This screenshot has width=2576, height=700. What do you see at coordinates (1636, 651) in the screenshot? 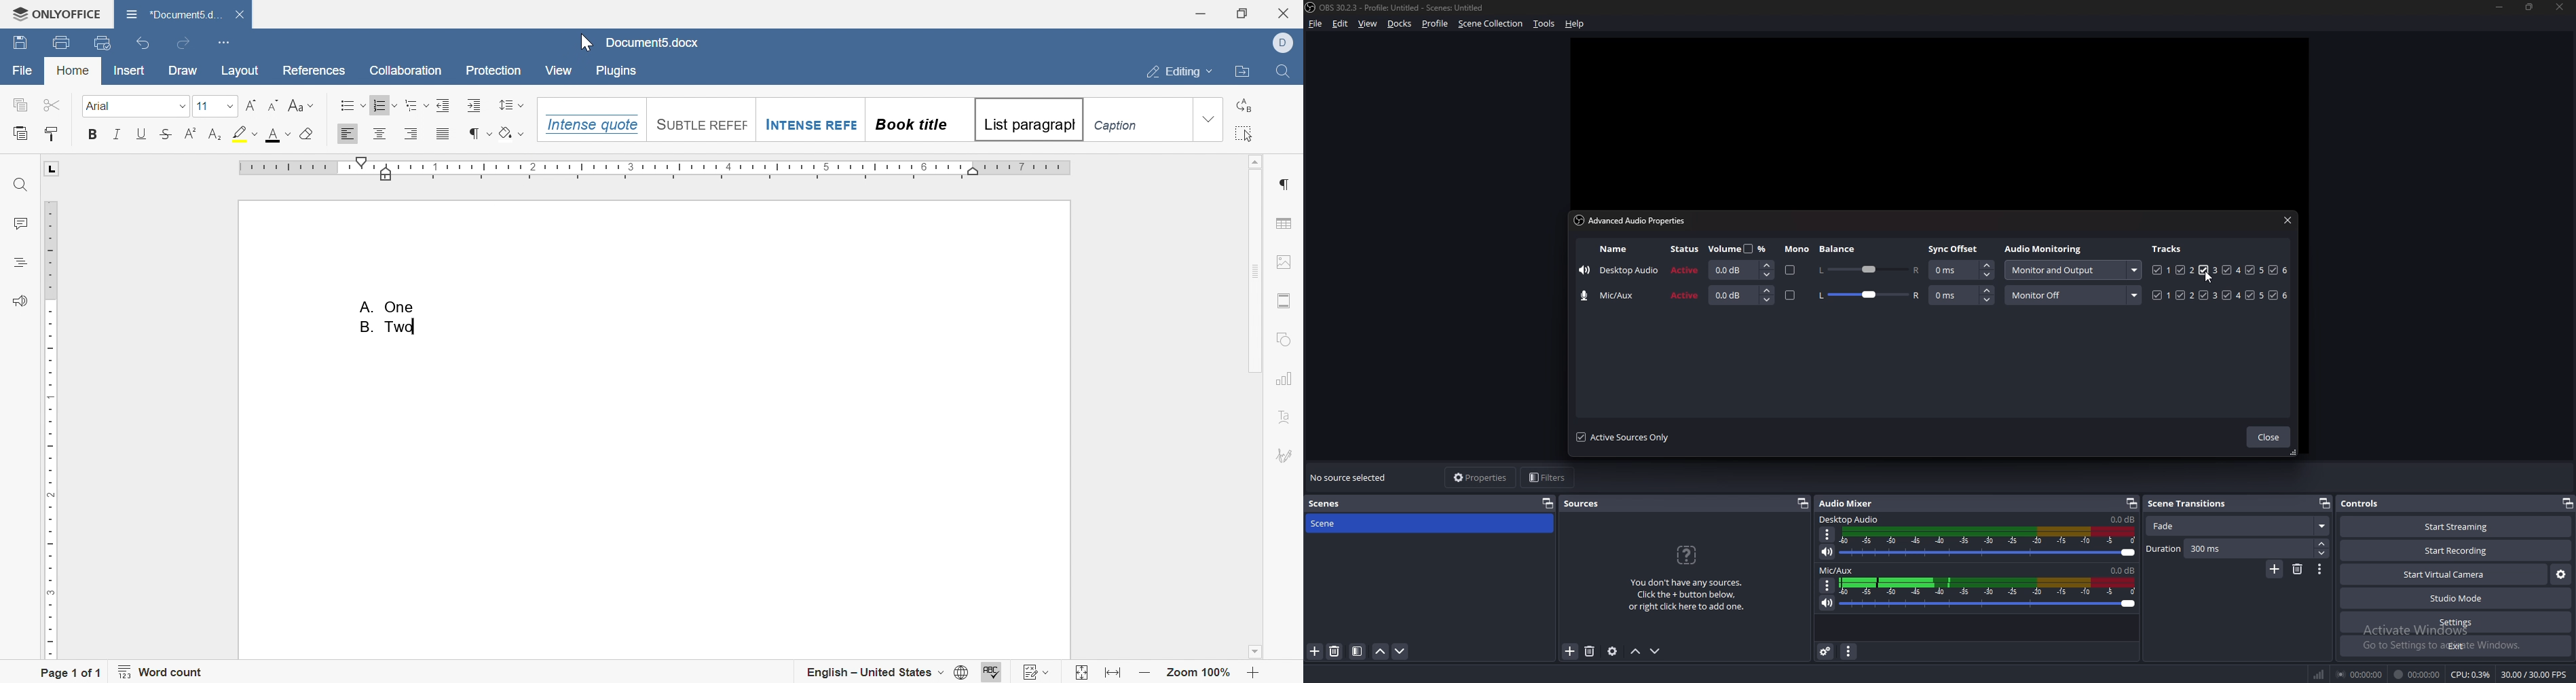
I see `move sources up` at bounding box center [1636, 651].